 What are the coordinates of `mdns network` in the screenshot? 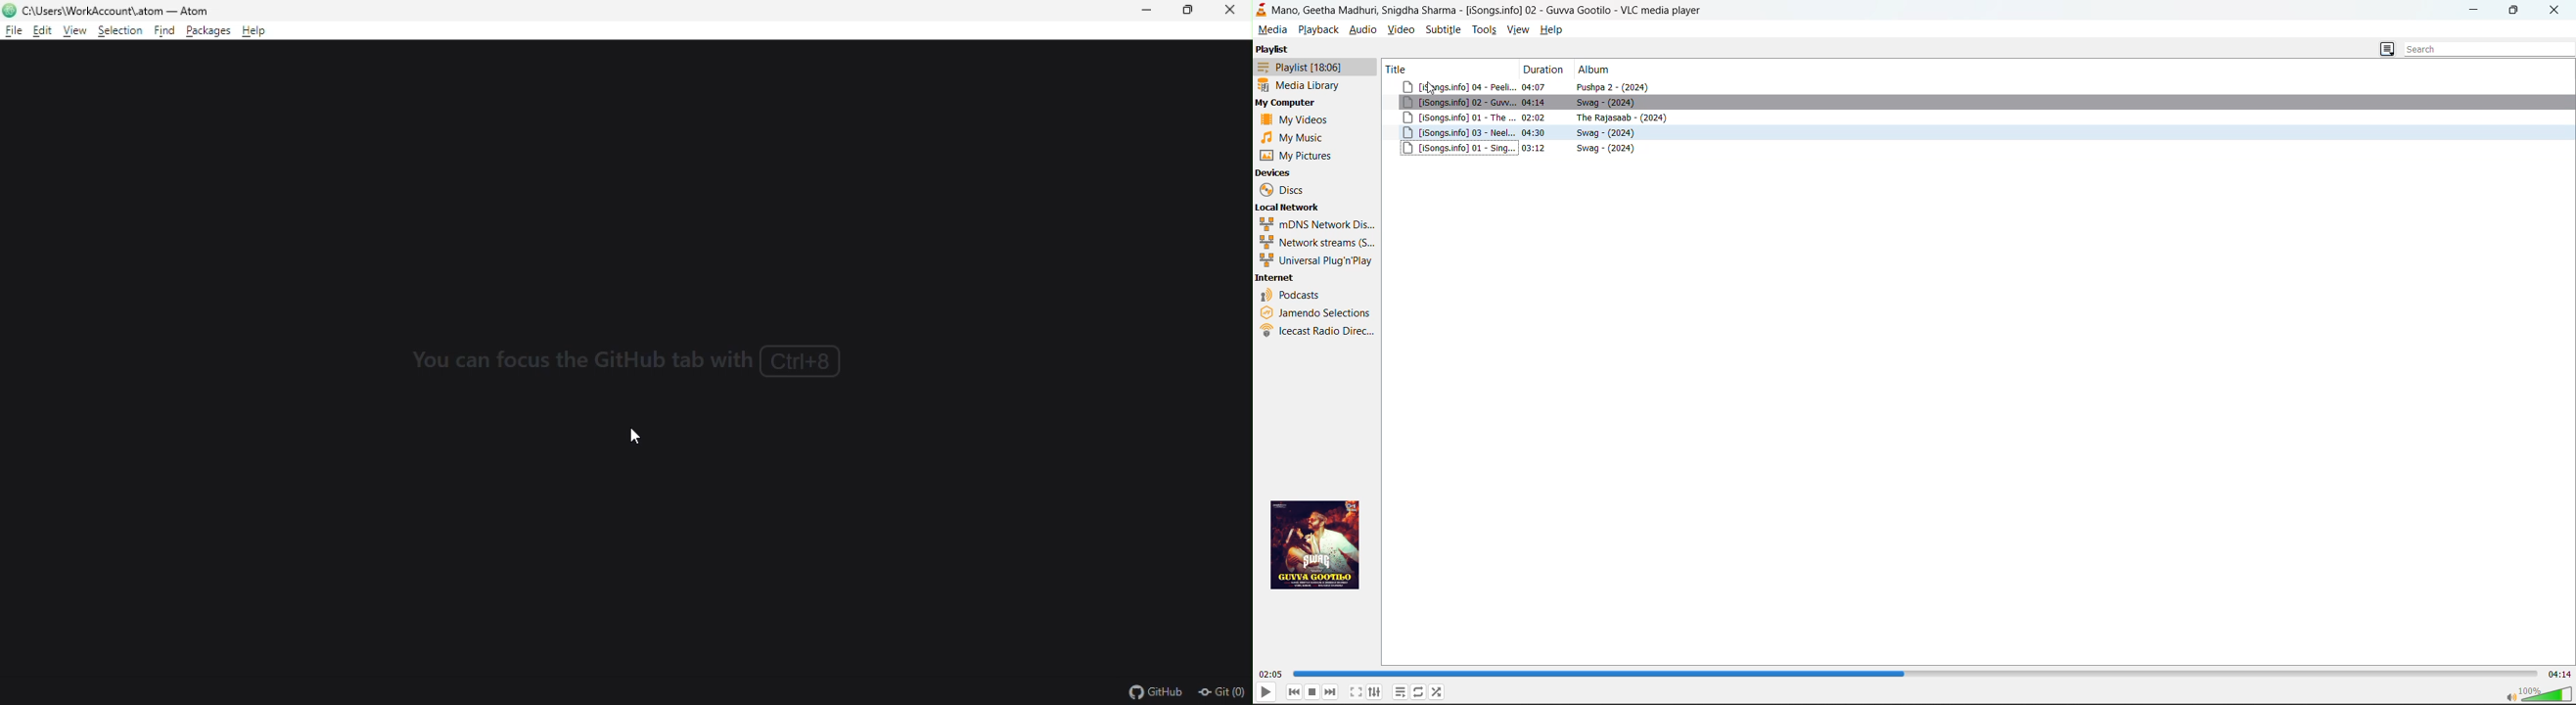 It's located at (1316, 224).